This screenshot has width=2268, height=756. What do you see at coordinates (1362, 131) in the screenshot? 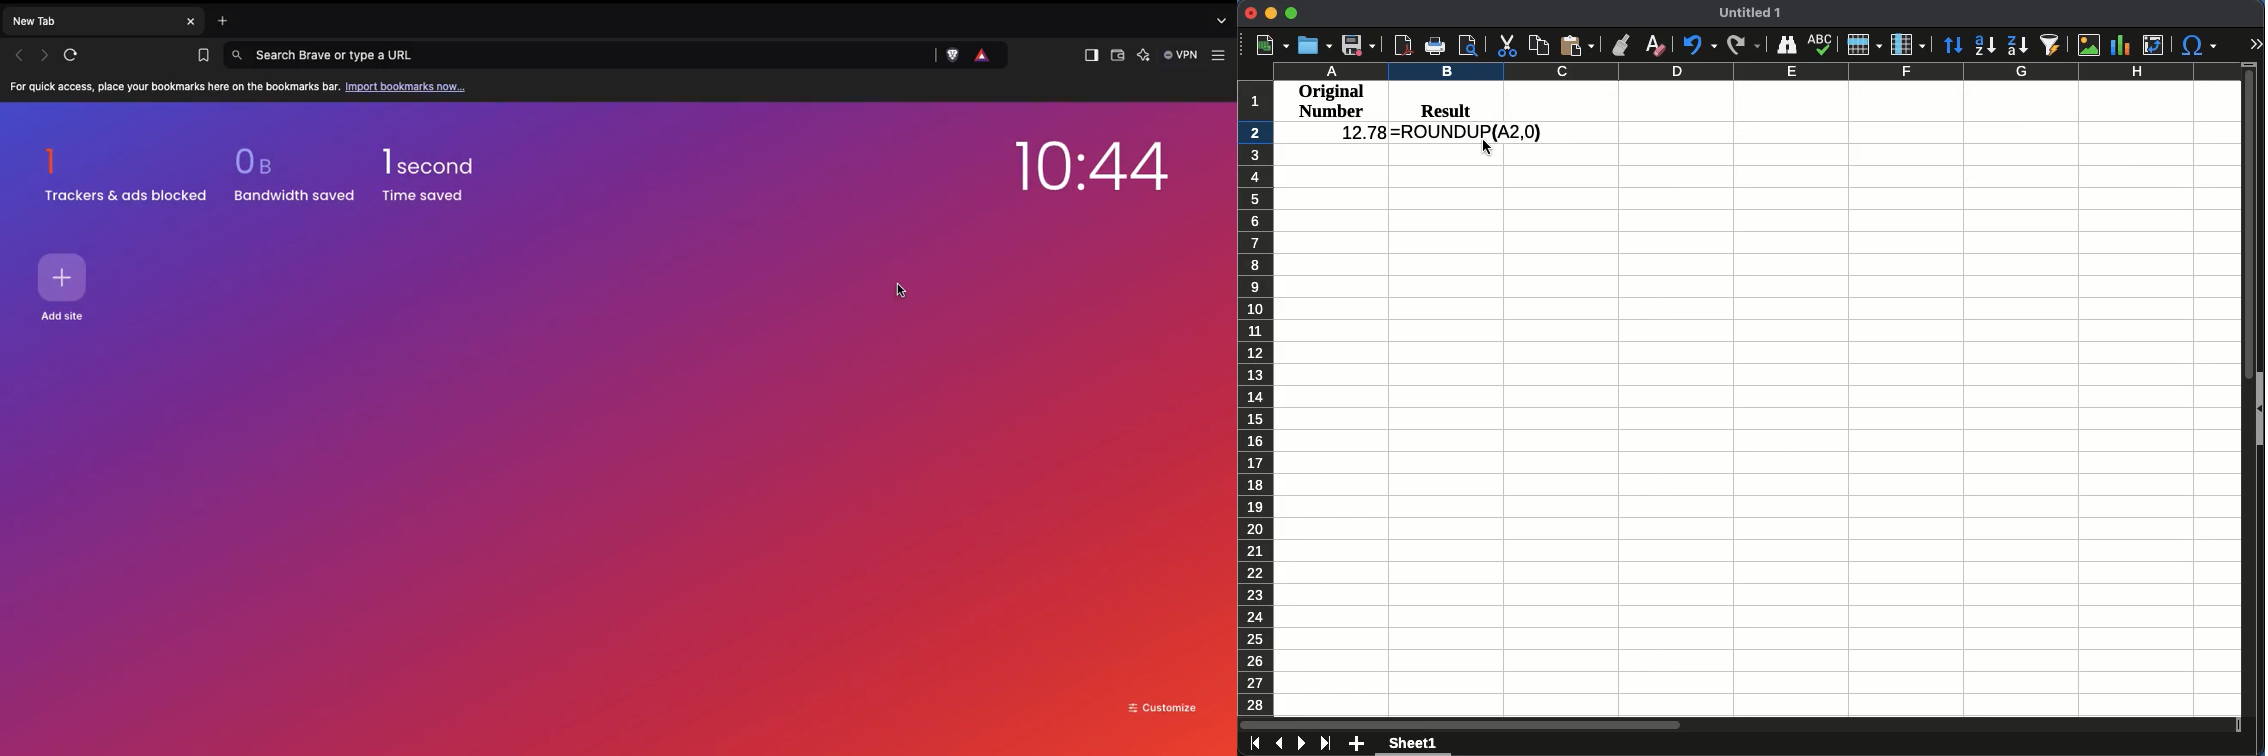
I see `12.78` at bounding box center [1362, 131].